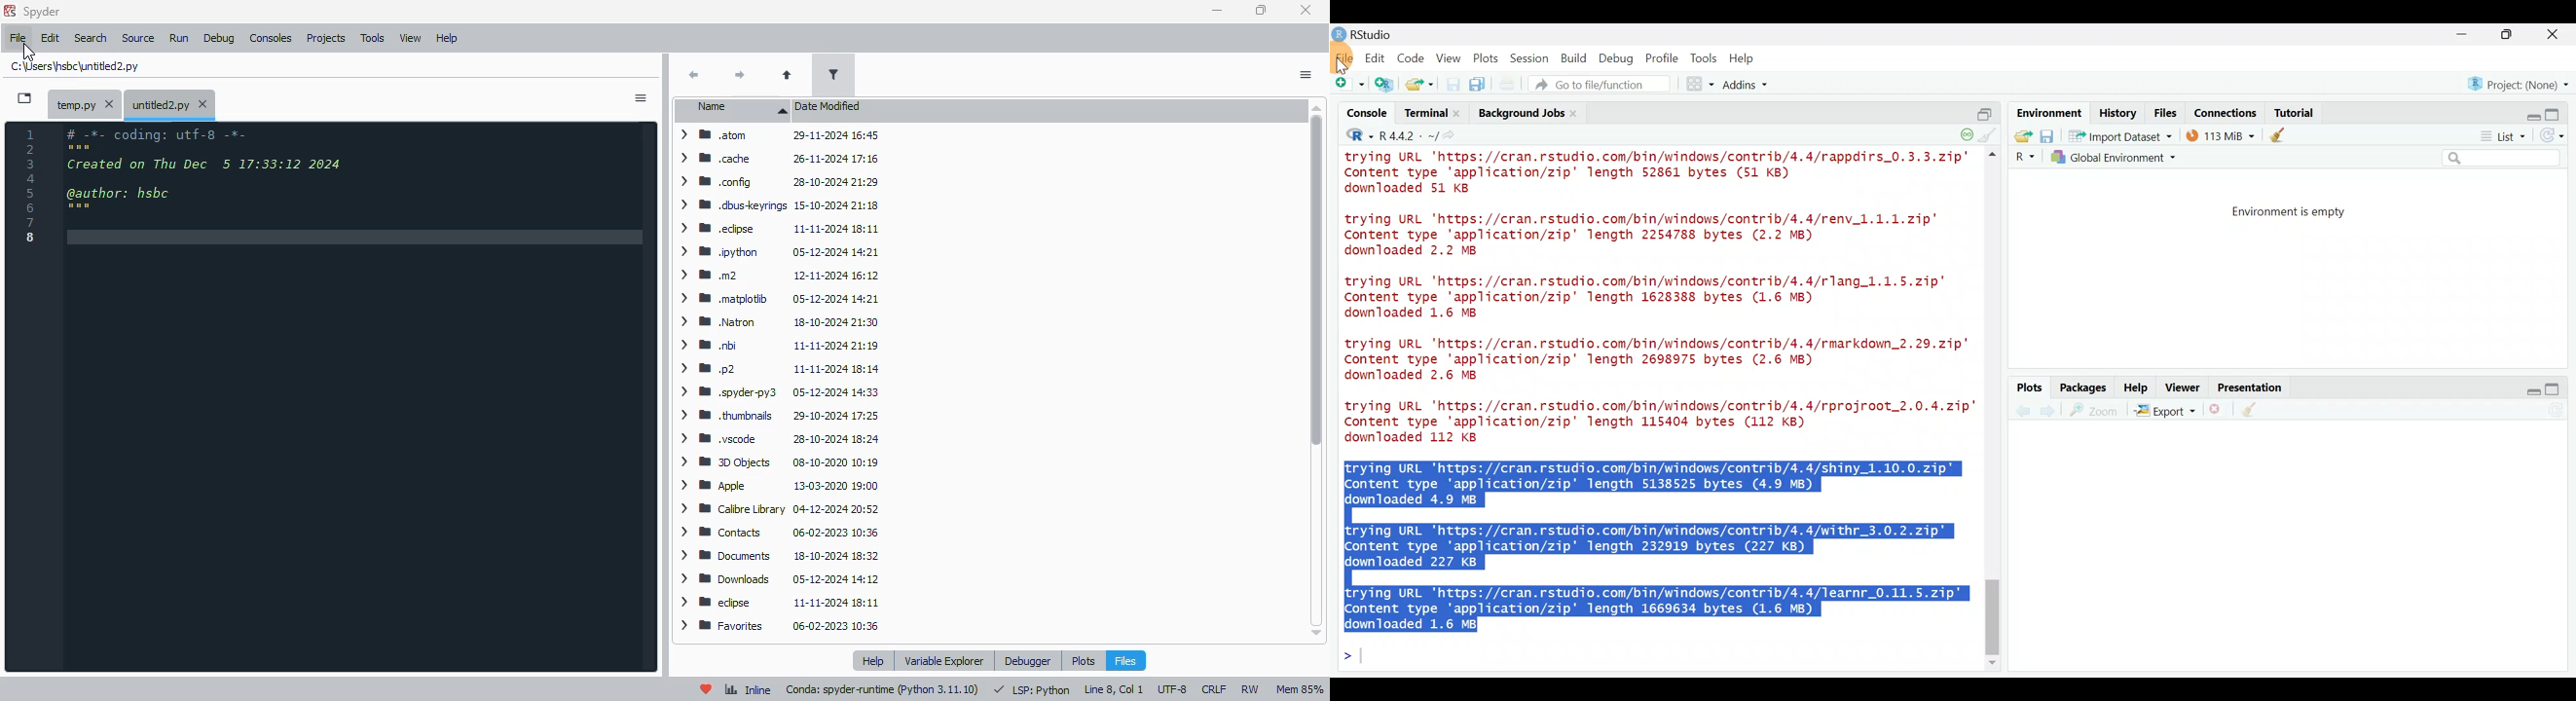 This screenshot has height=728, width=2576. Describe the element at coordinates (110, 104) in the screenshot. I see `close` at that location.